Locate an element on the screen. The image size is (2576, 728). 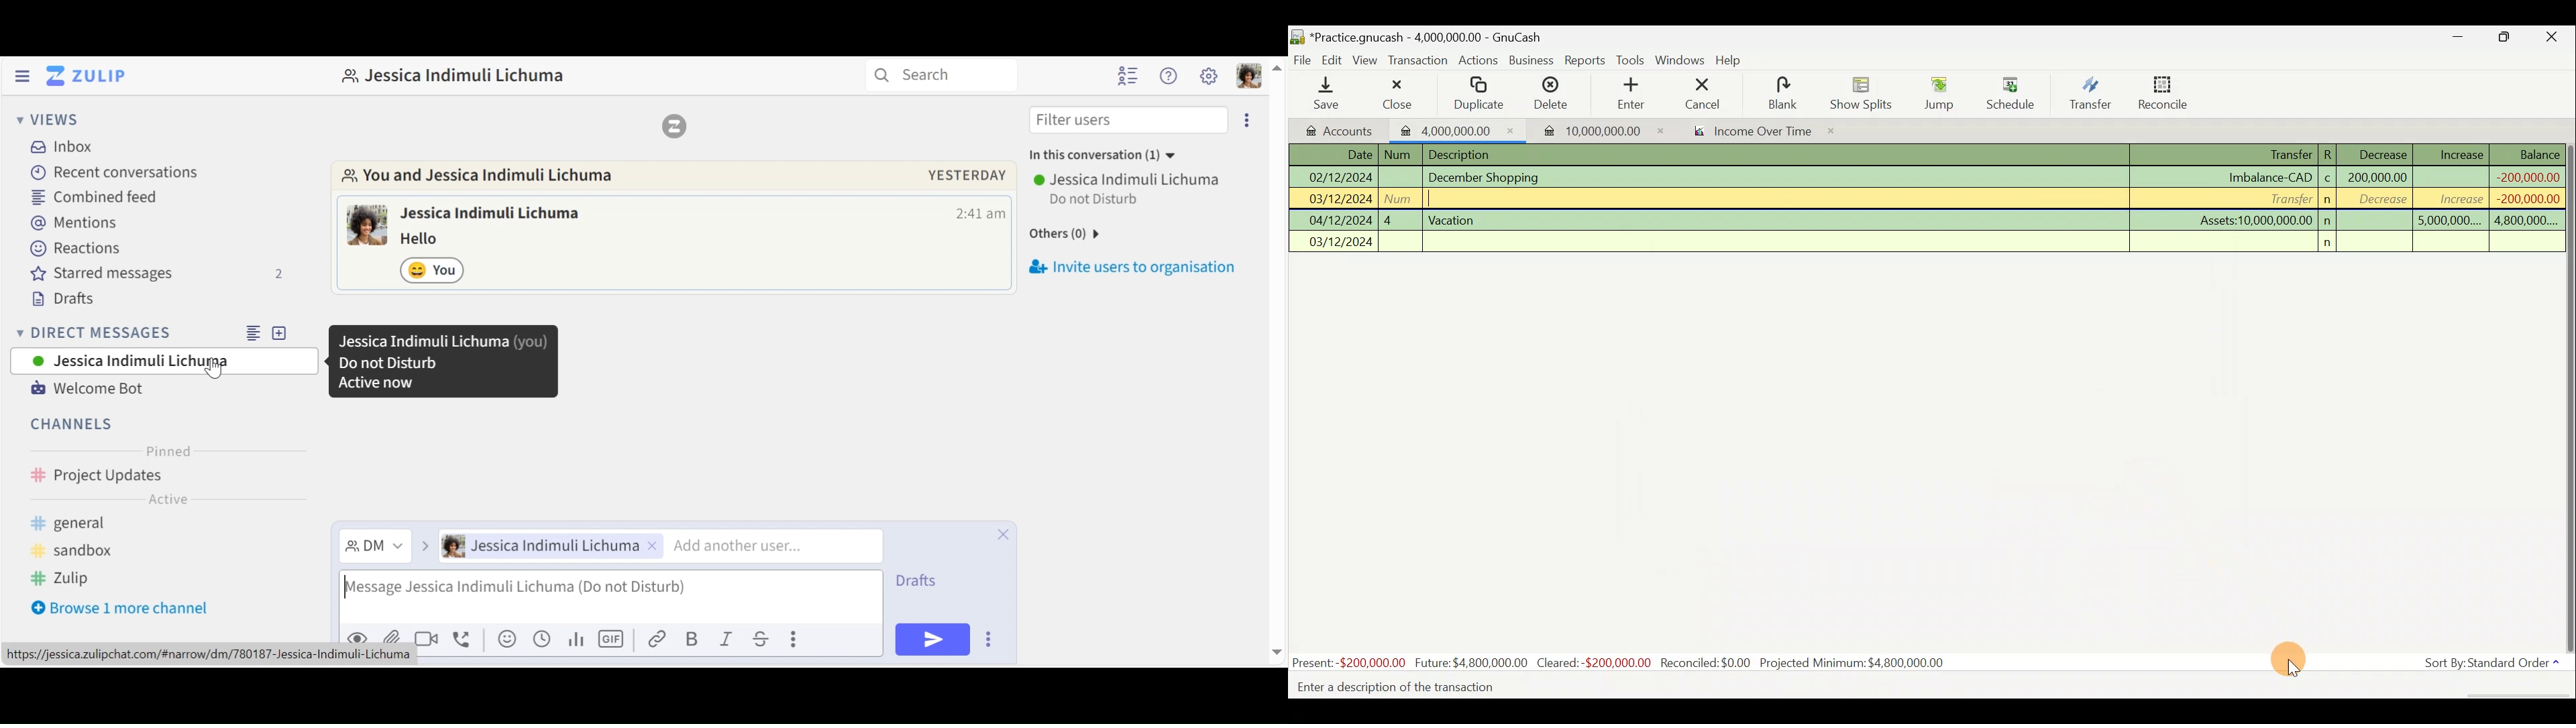
Transfer is located at coordinates (2287, 198).